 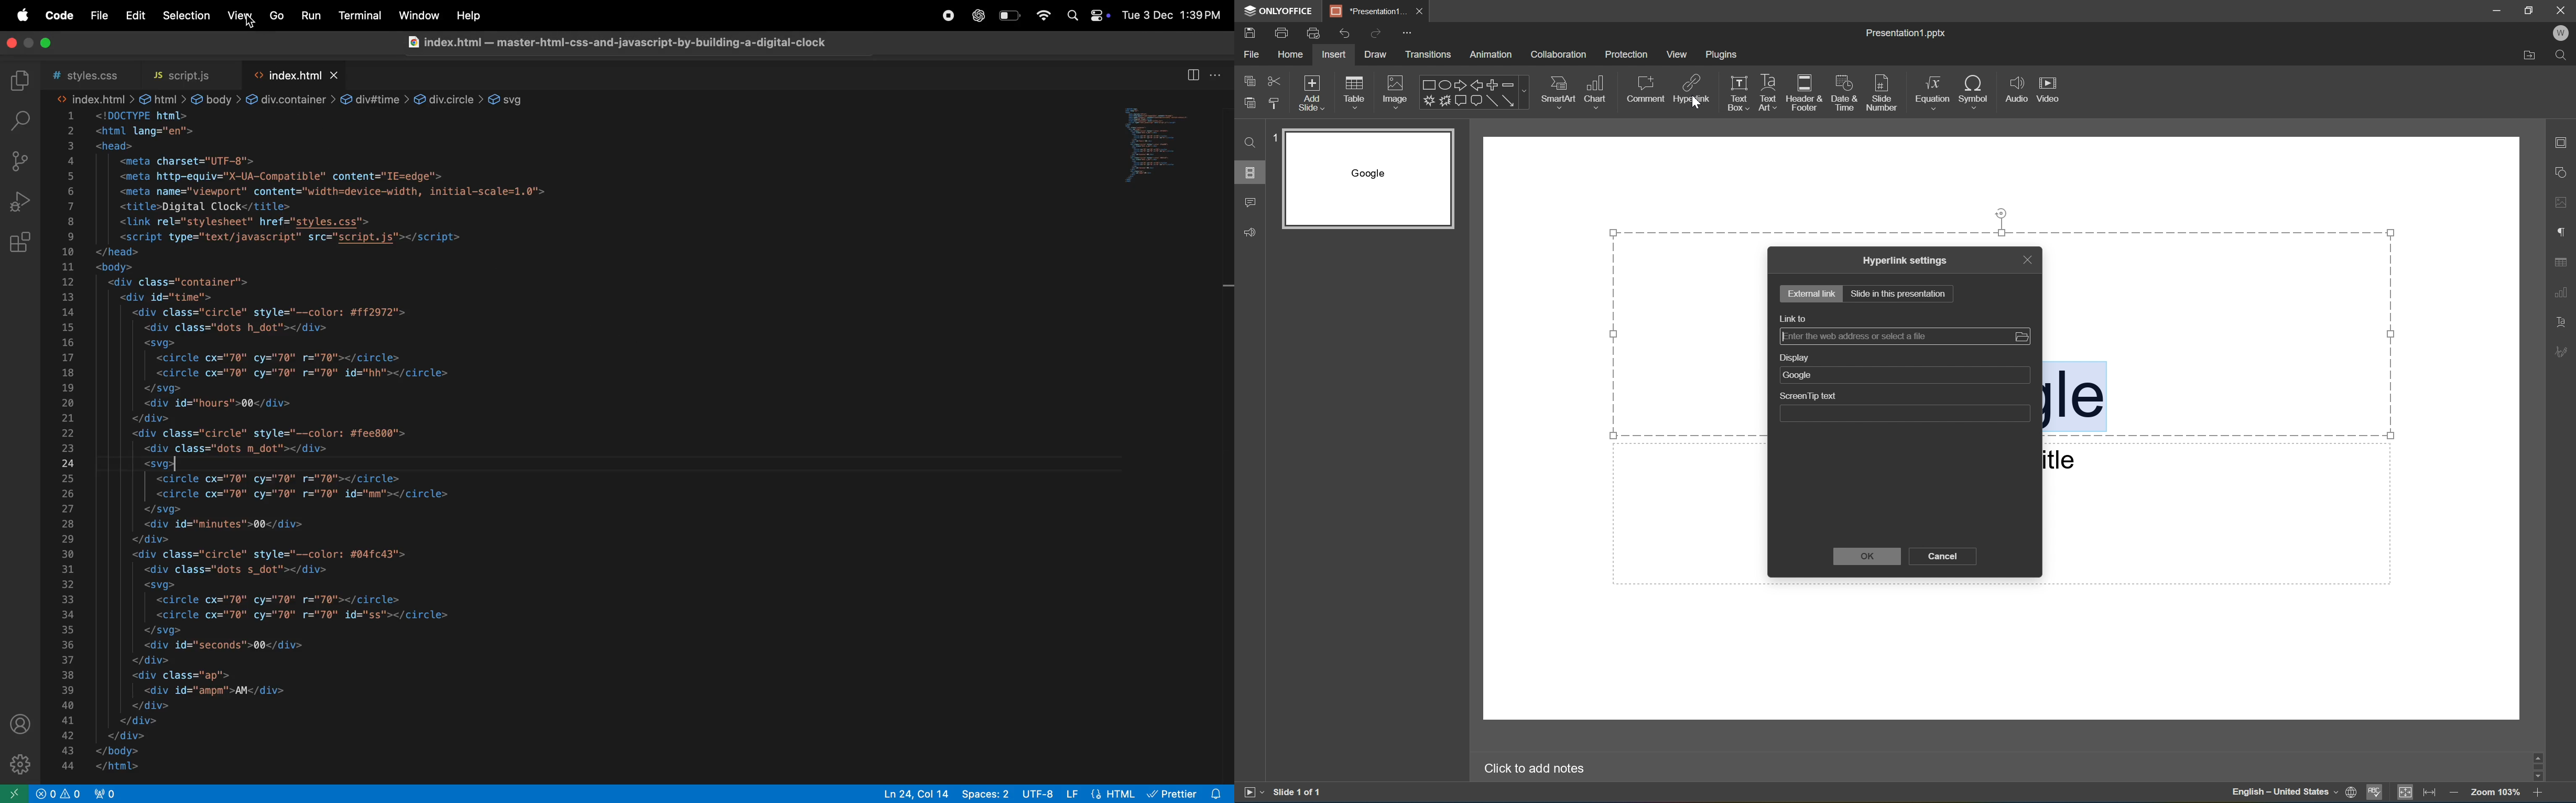 What do you see at coordinates (1525, 92) in the screenshot?
I see `Drop down` at bounding box center [1525, 92].